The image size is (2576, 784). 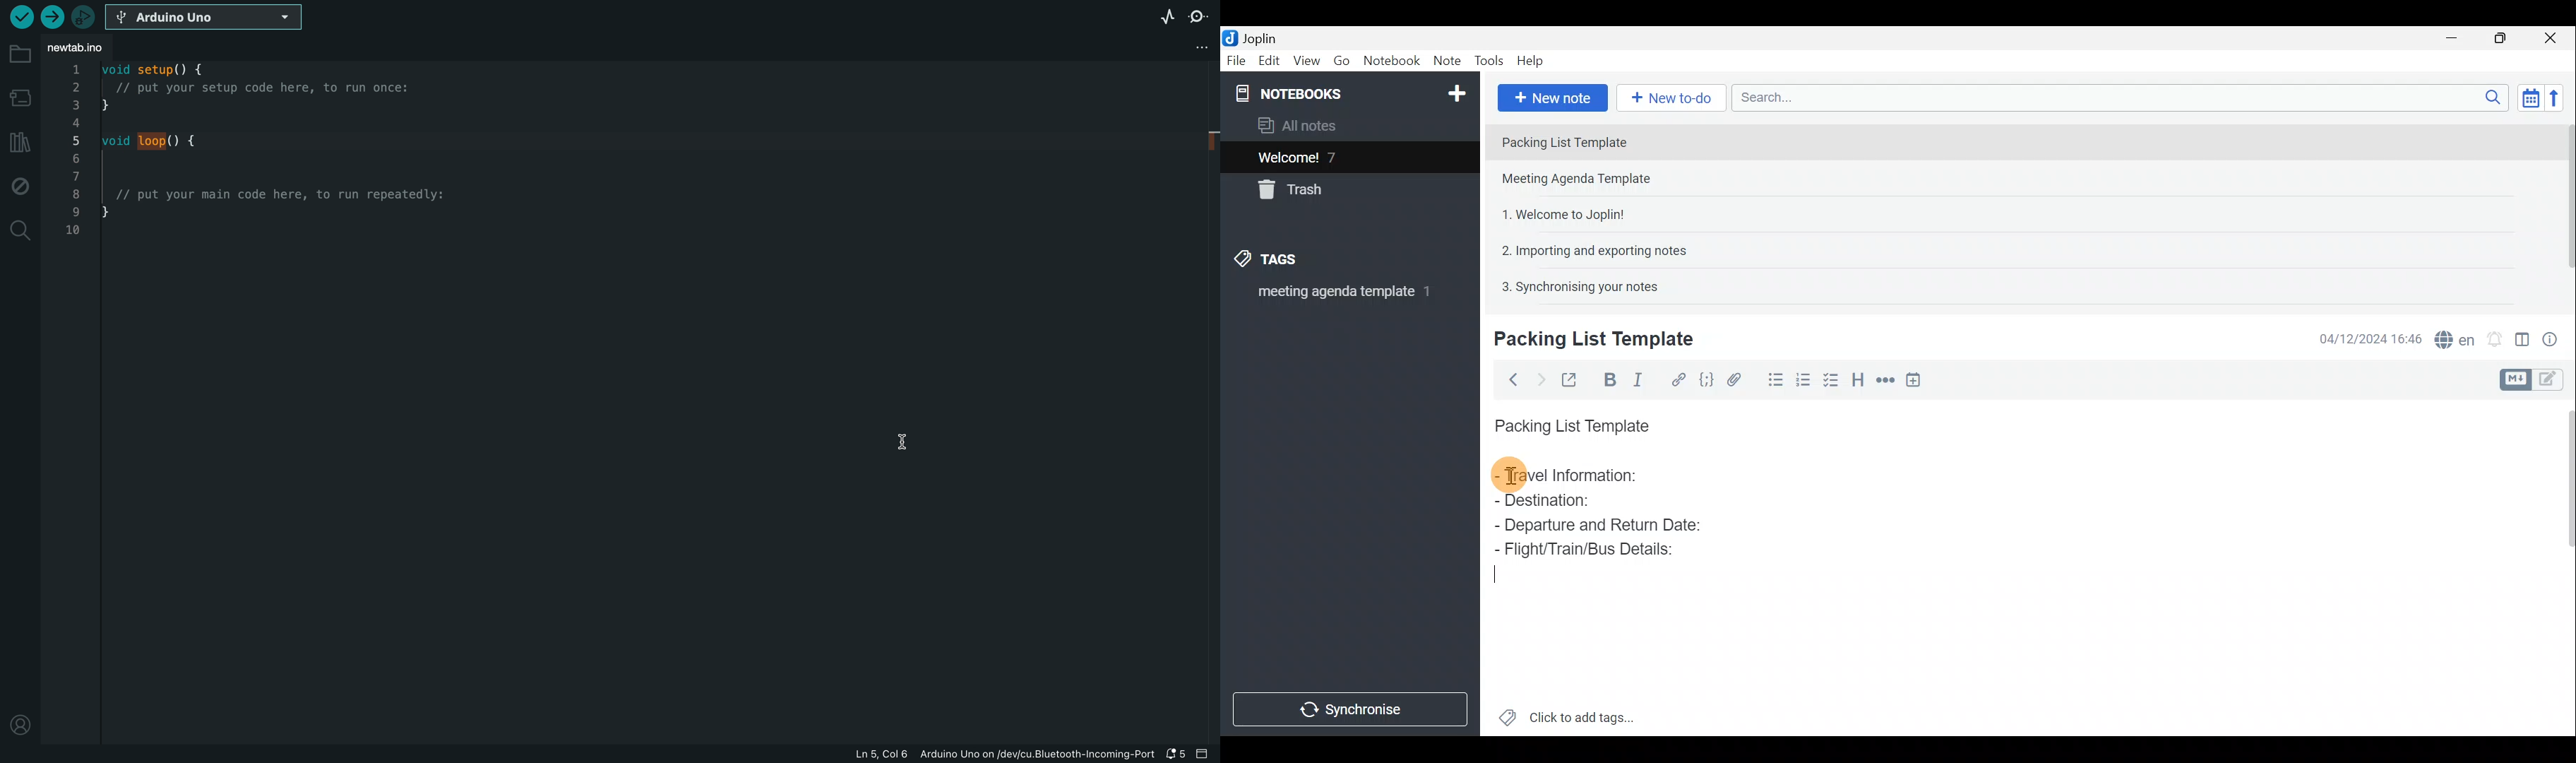 I want to click on Notebook, so click(x=1391, y=63).